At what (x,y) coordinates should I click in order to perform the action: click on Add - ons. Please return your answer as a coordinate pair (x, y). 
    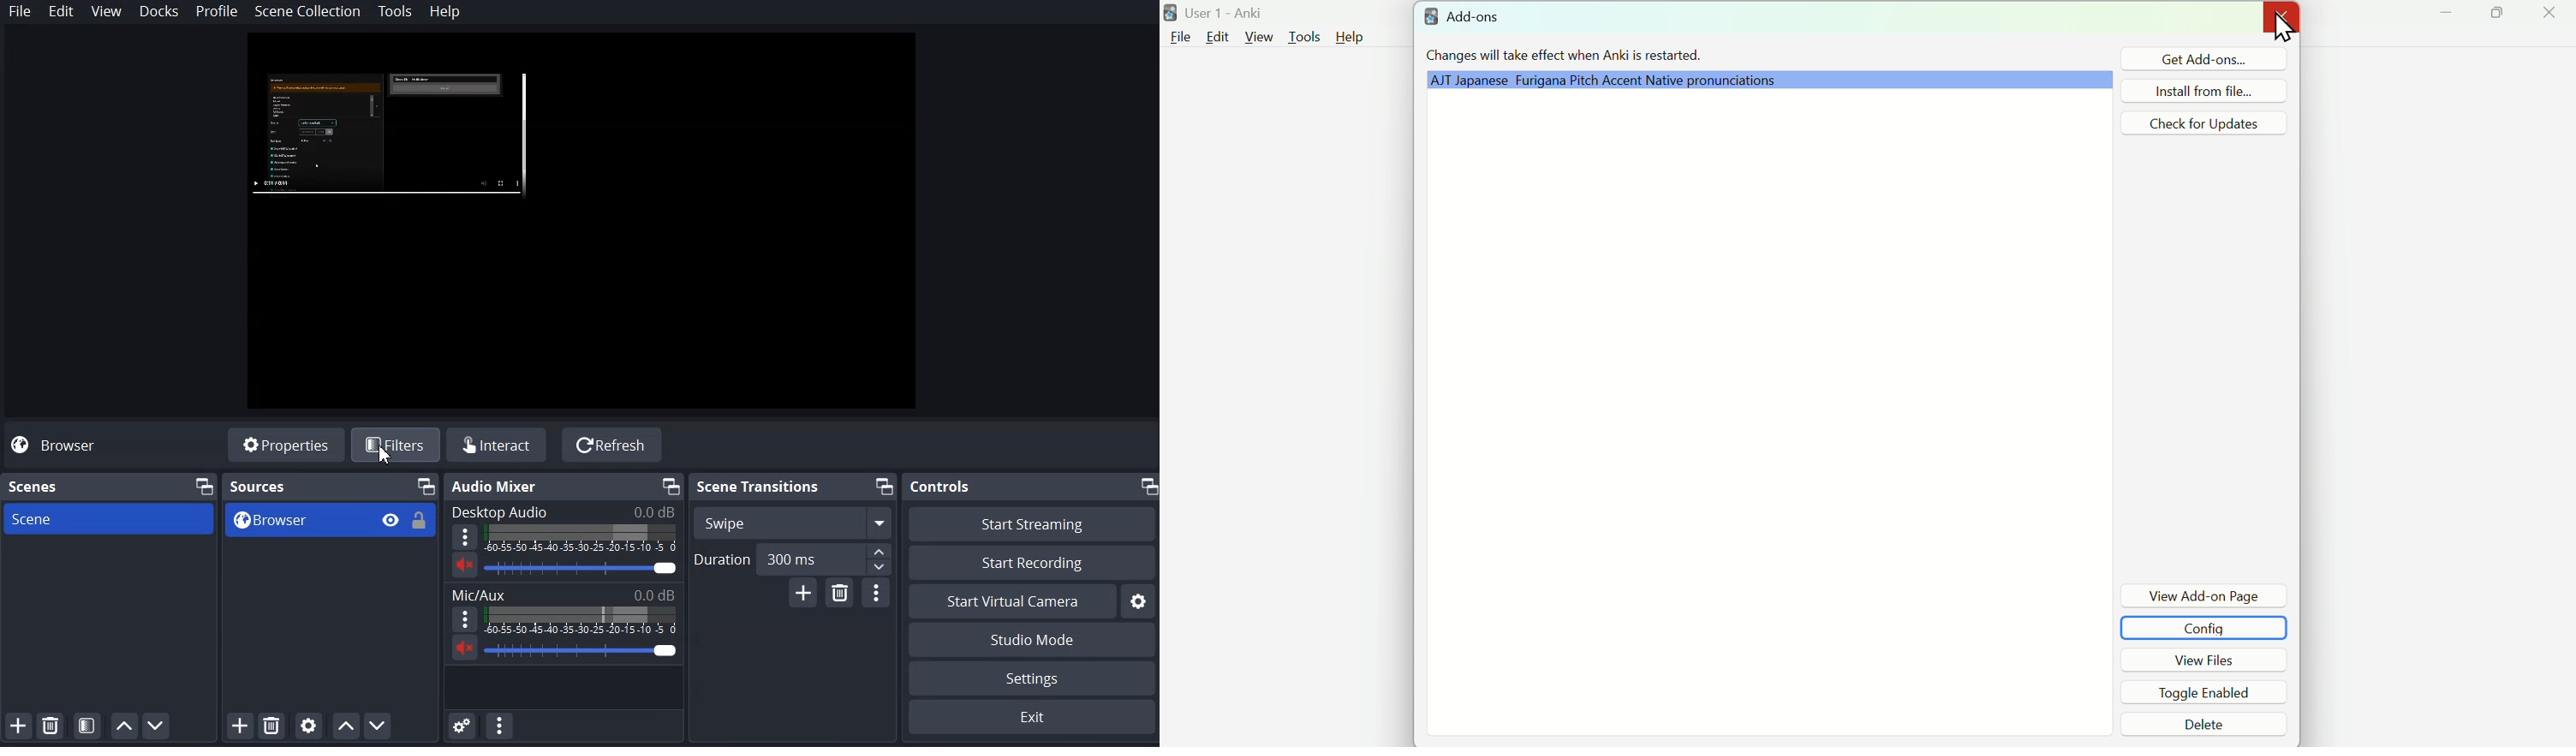
    Looking at the image, I should click on (1472, 16).